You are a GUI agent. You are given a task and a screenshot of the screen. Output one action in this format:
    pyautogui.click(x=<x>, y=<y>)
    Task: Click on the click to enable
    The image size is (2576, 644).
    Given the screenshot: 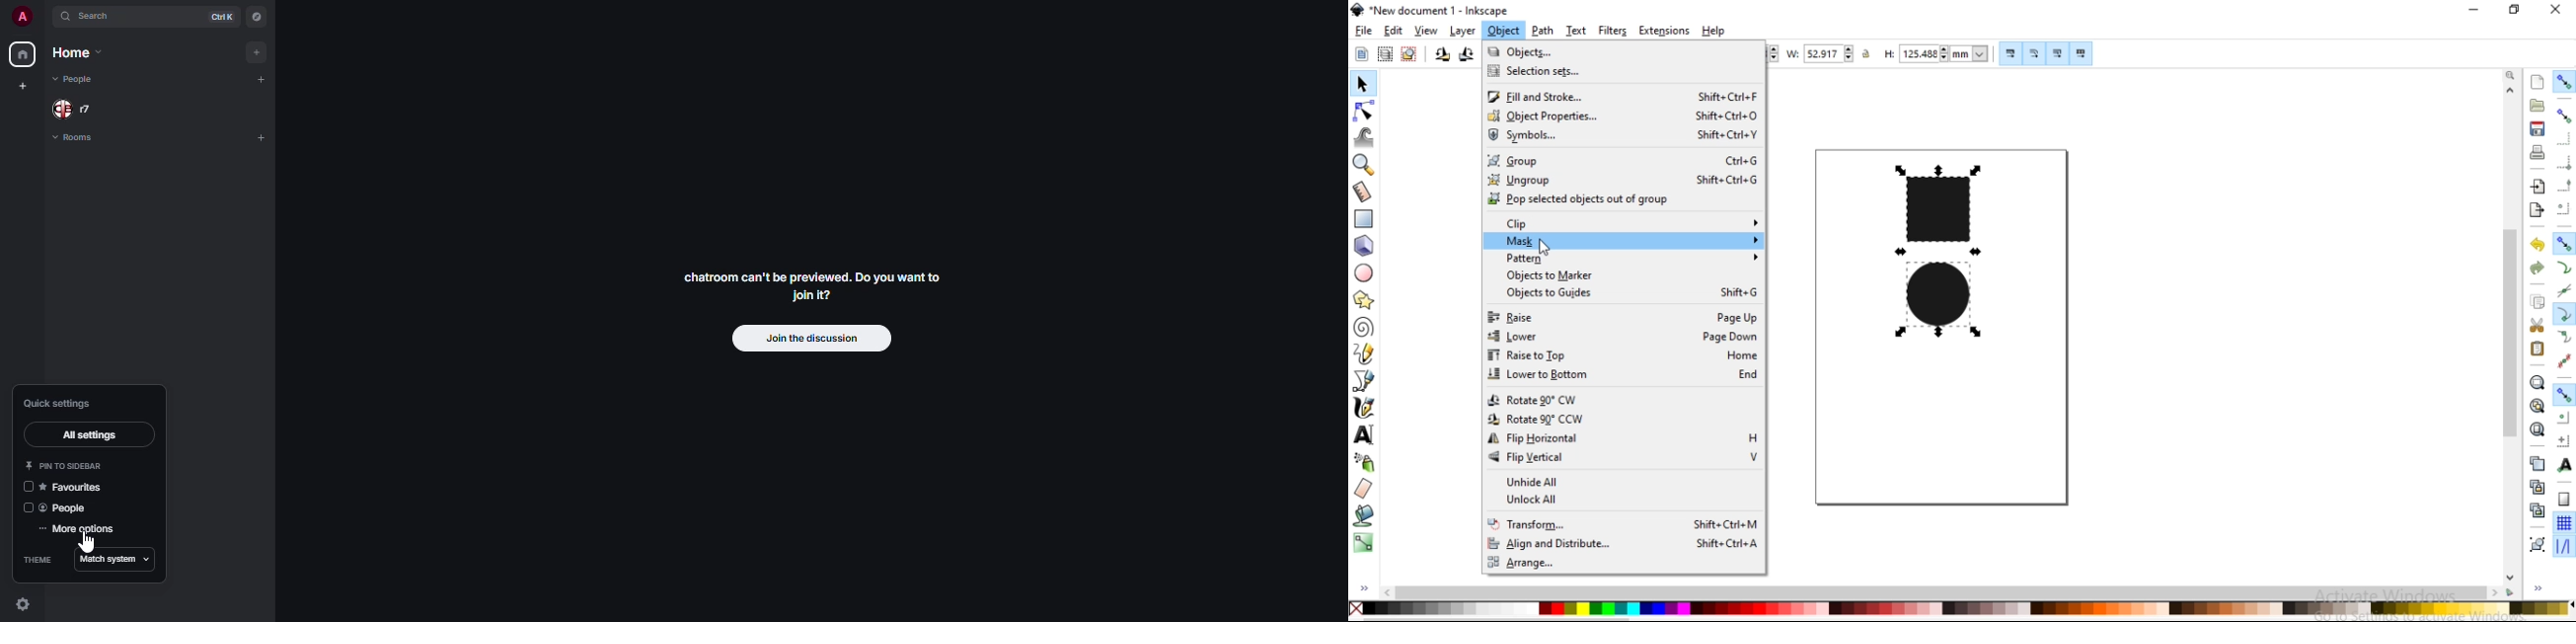 What is the action you would take?
    pyautogui.click(x=27, y=487)
    